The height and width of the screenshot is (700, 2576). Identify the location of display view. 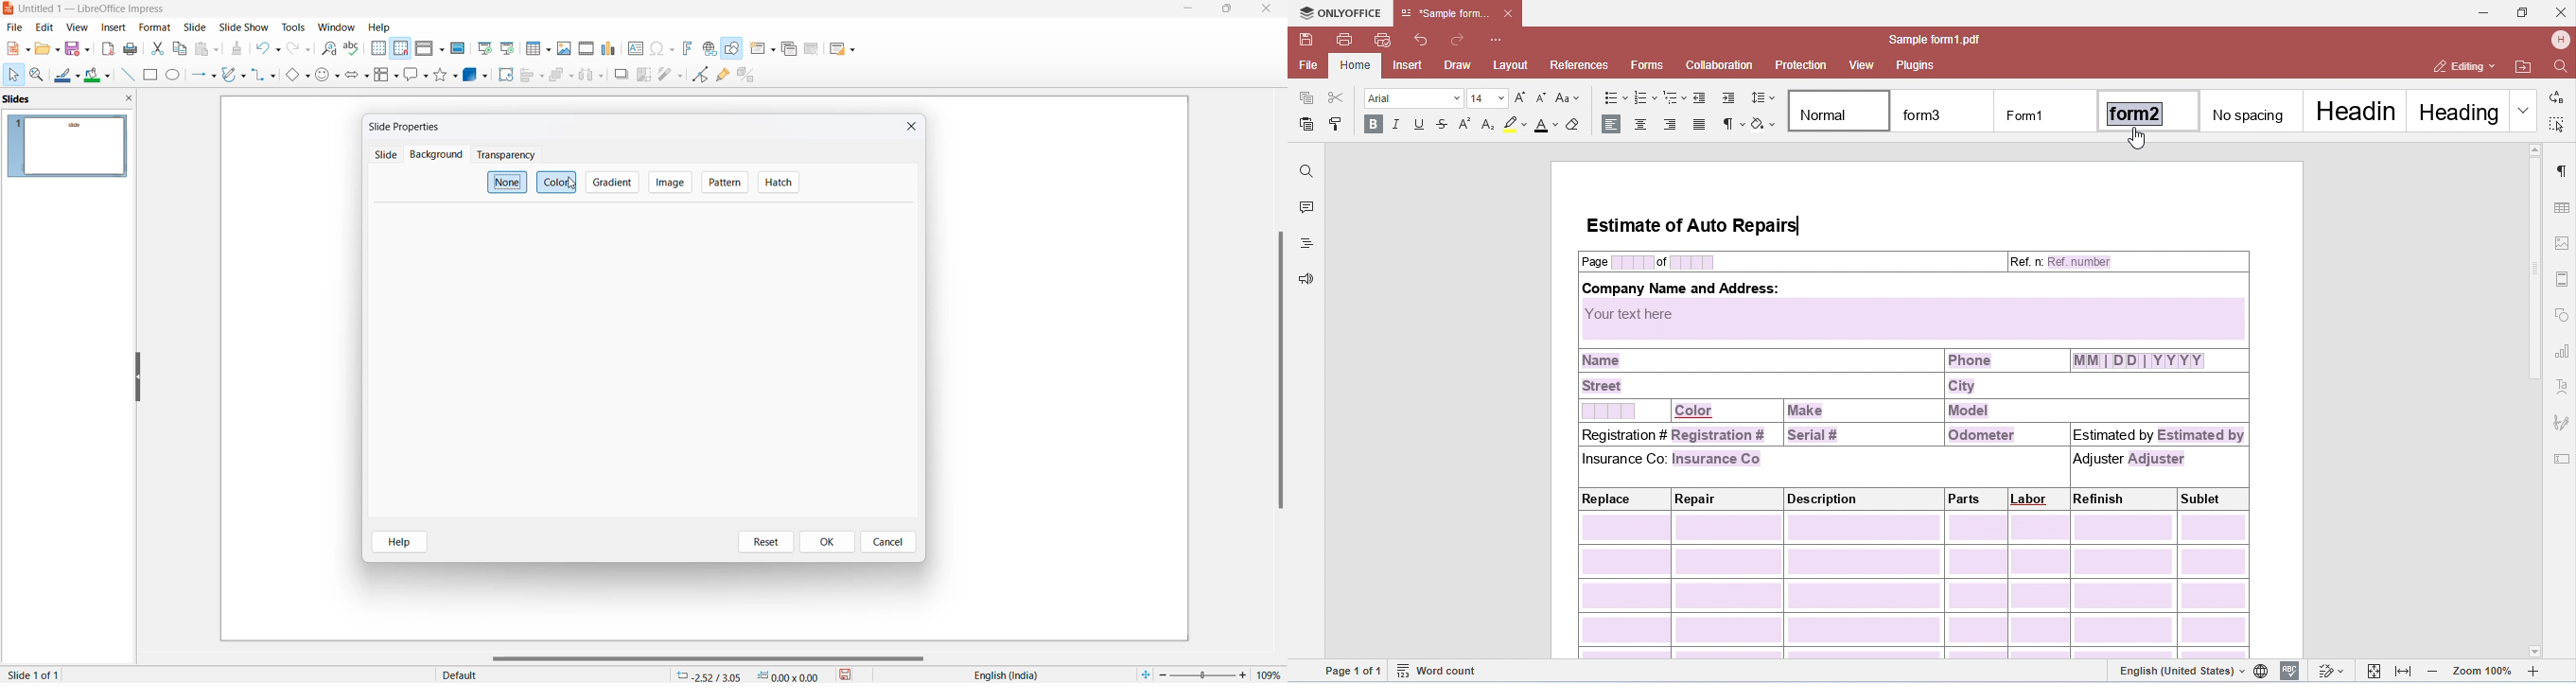
(430, 50).